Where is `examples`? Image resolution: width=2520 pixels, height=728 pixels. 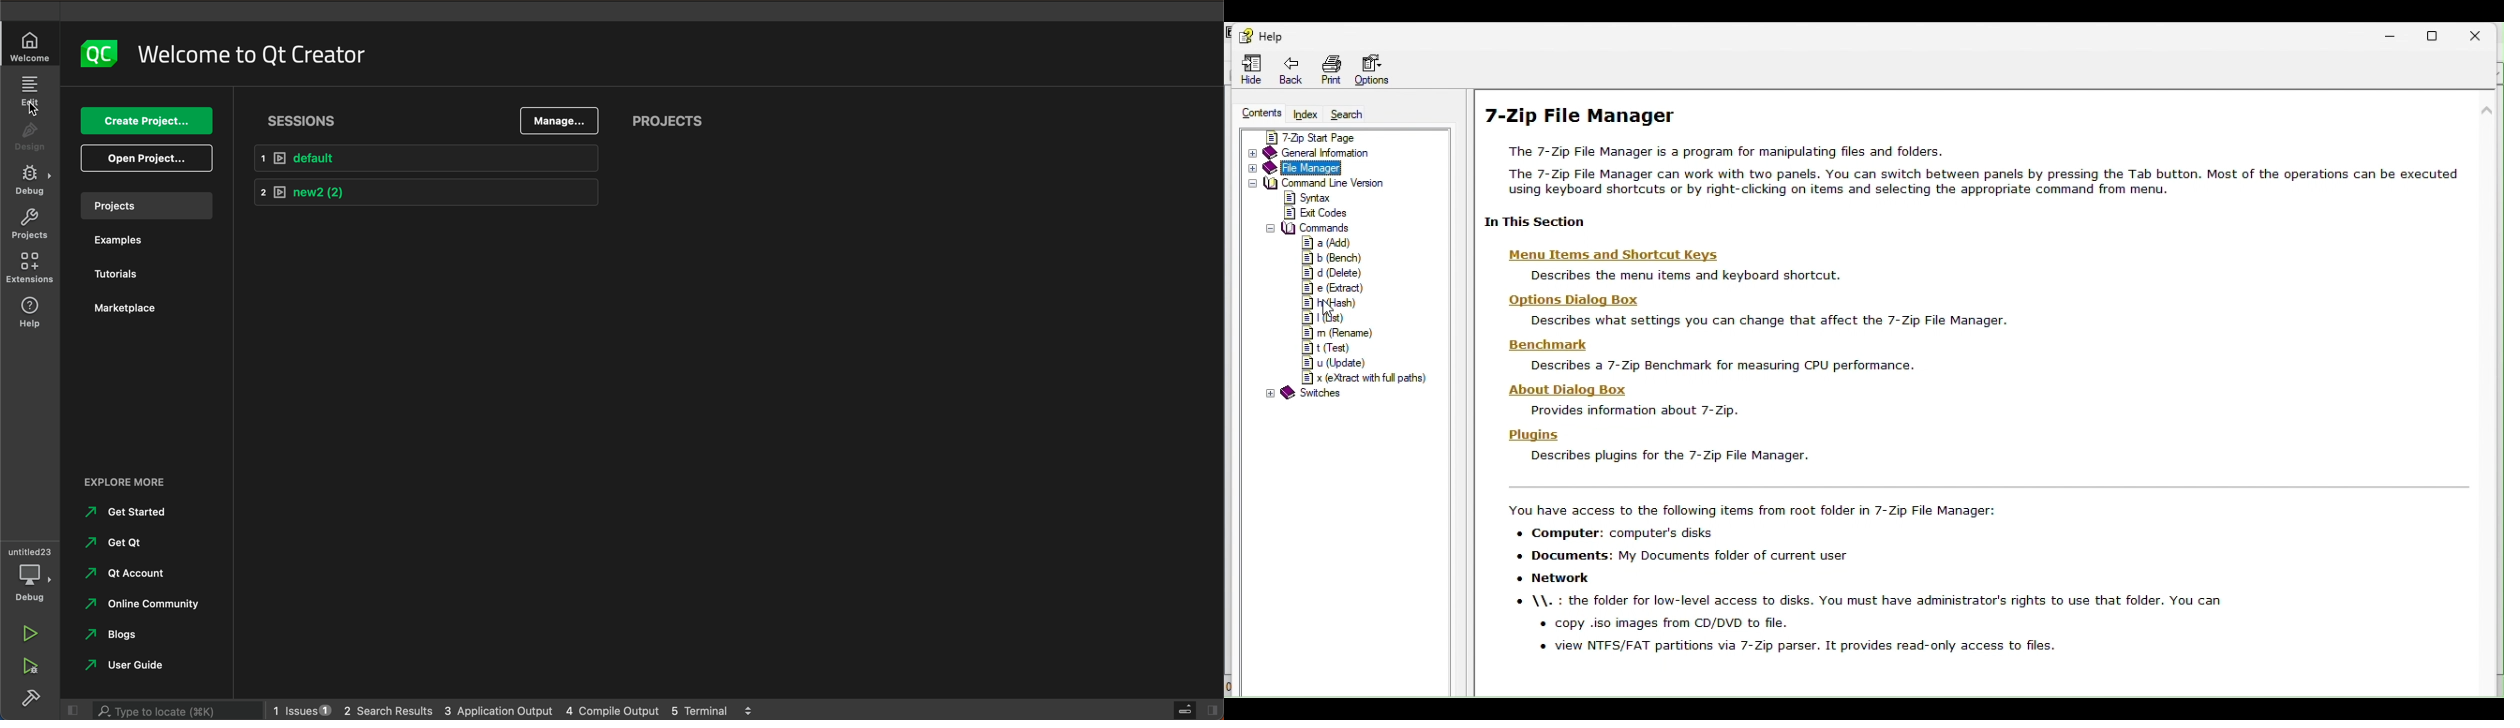 examples is located at coordinates (139, 241).